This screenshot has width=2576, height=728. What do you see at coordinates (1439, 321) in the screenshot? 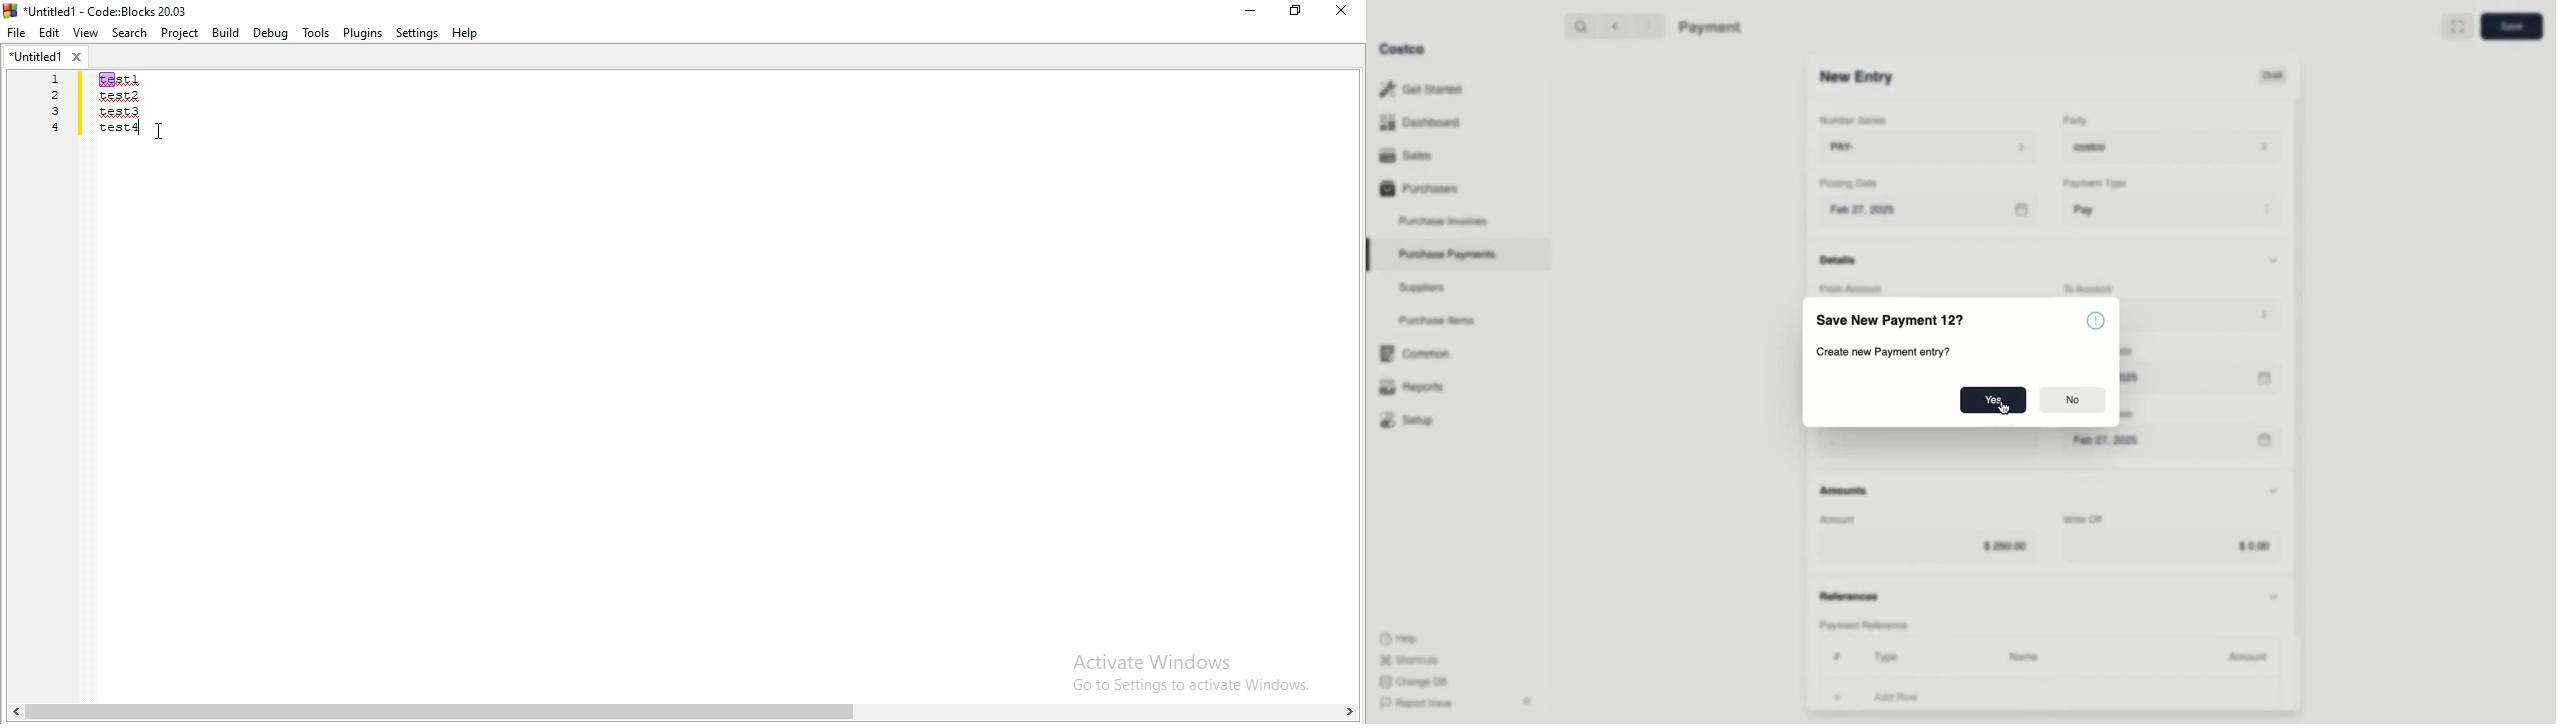
I see `Purchase Items` at bounding box center [1439, 321].